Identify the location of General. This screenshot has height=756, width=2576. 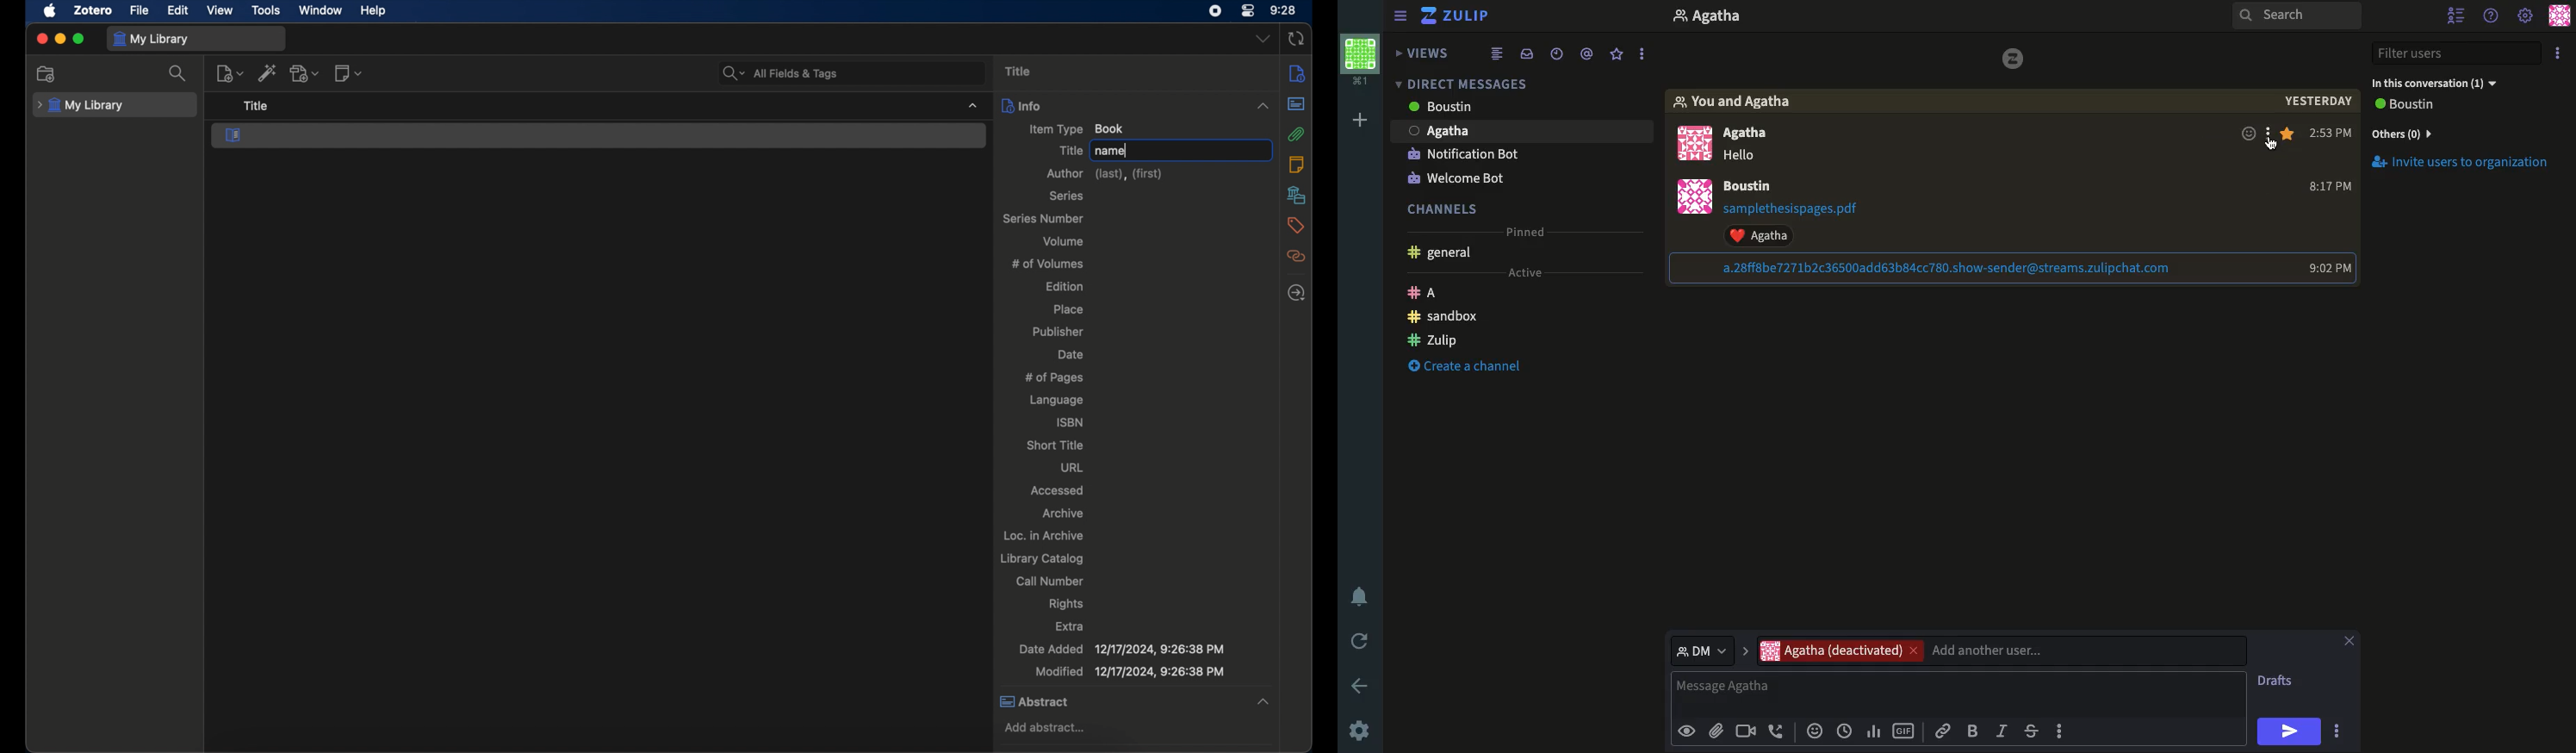
(1443, 254).